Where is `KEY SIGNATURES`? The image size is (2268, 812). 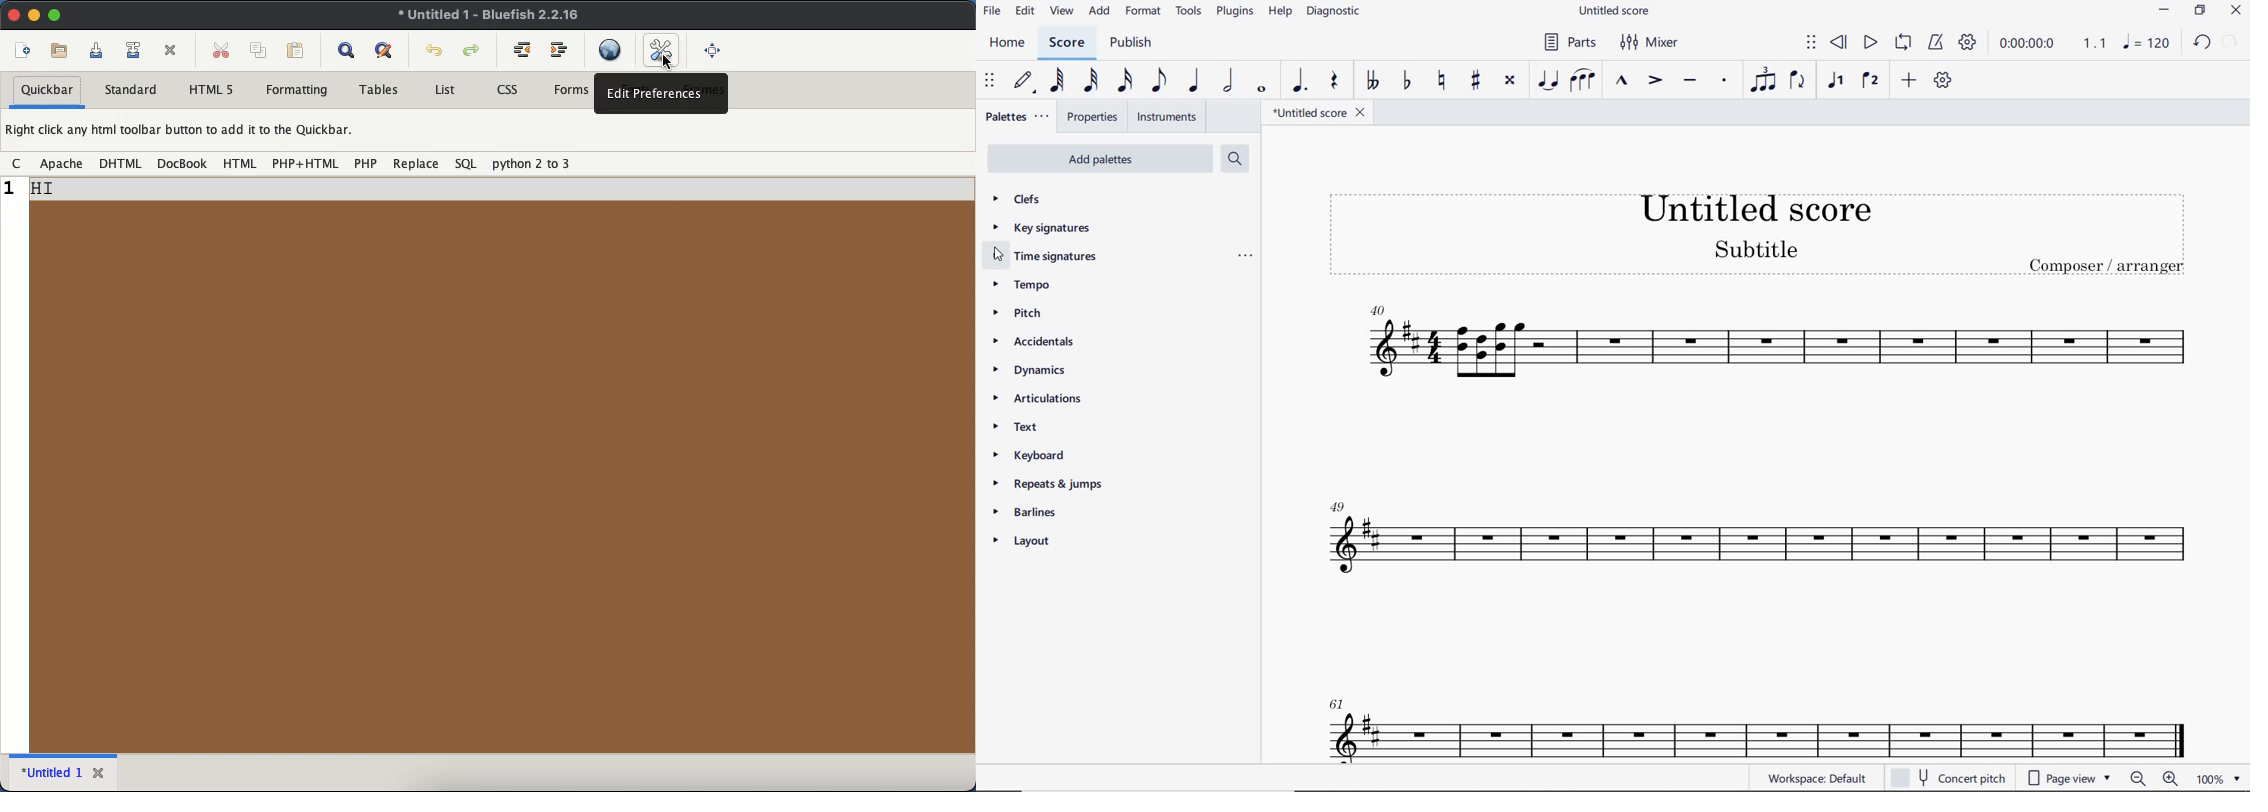 KEY SIGNATURES is located at coordinates (1041, 228).